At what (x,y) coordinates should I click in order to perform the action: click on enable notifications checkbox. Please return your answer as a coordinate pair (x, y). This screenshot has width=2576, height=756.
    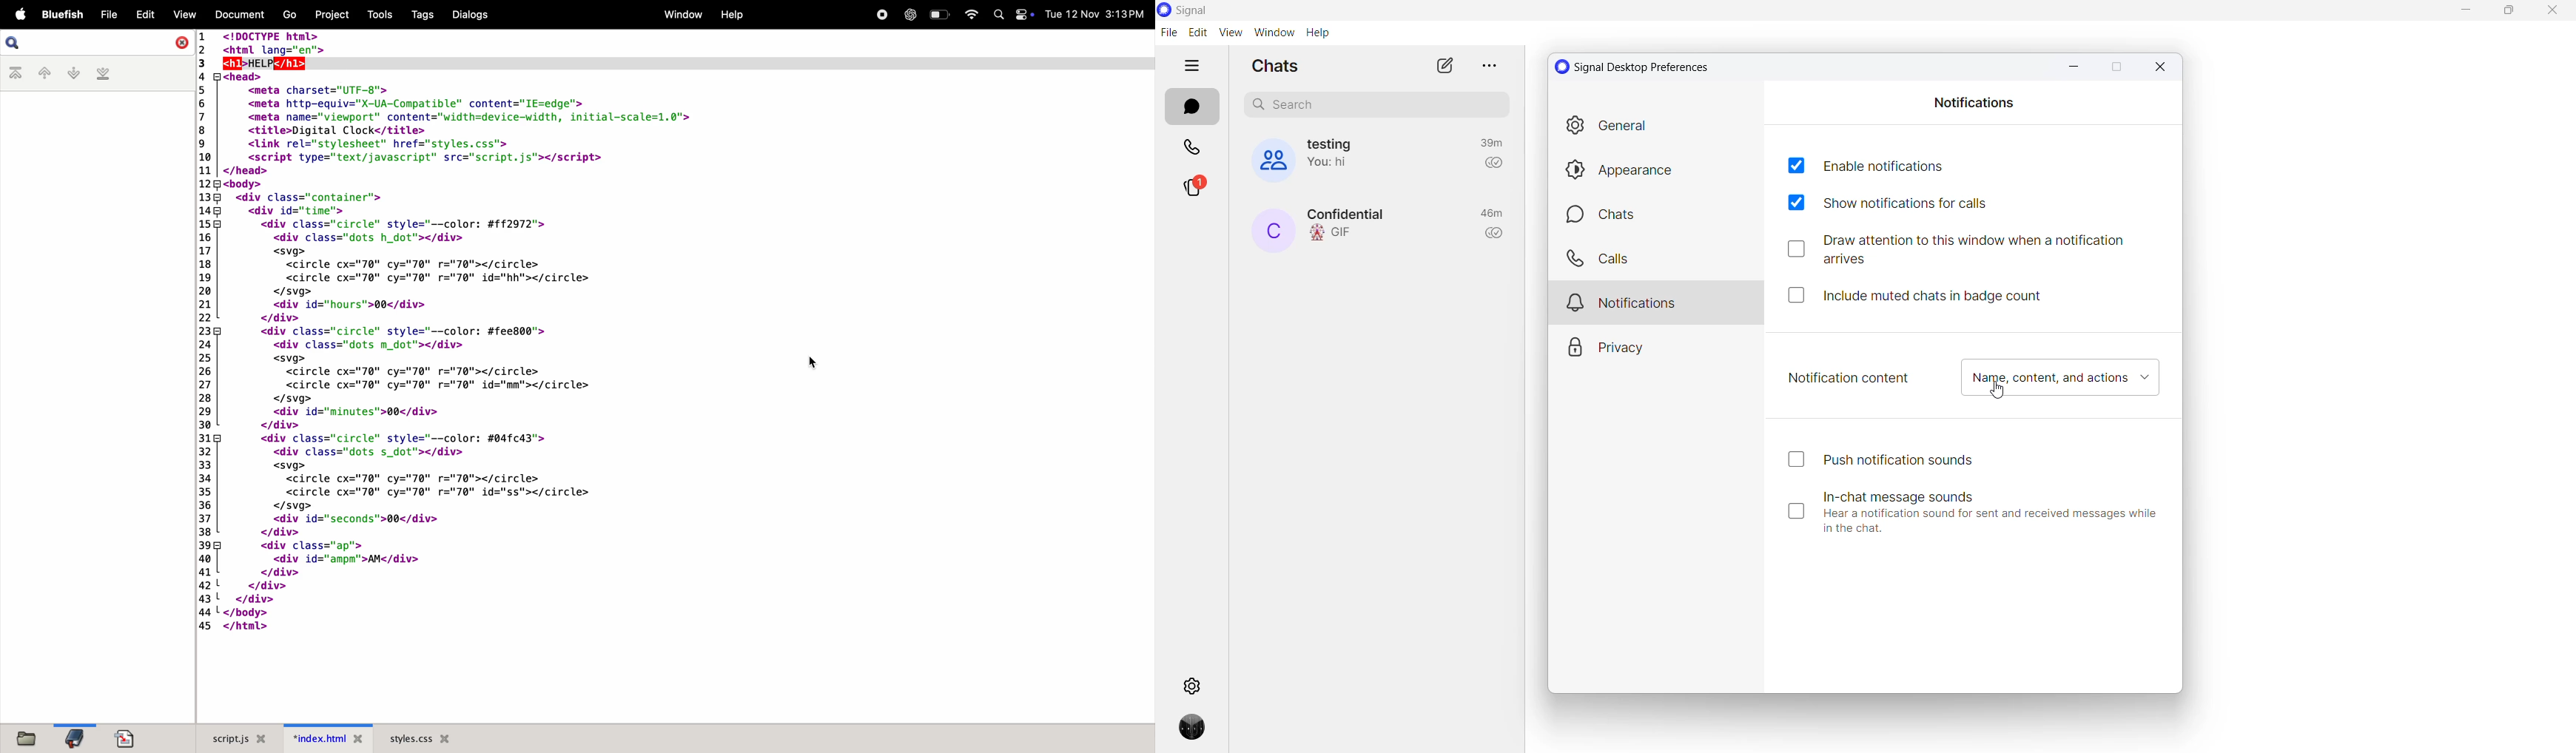
    Looking at the image, I should click on (1864, 164).